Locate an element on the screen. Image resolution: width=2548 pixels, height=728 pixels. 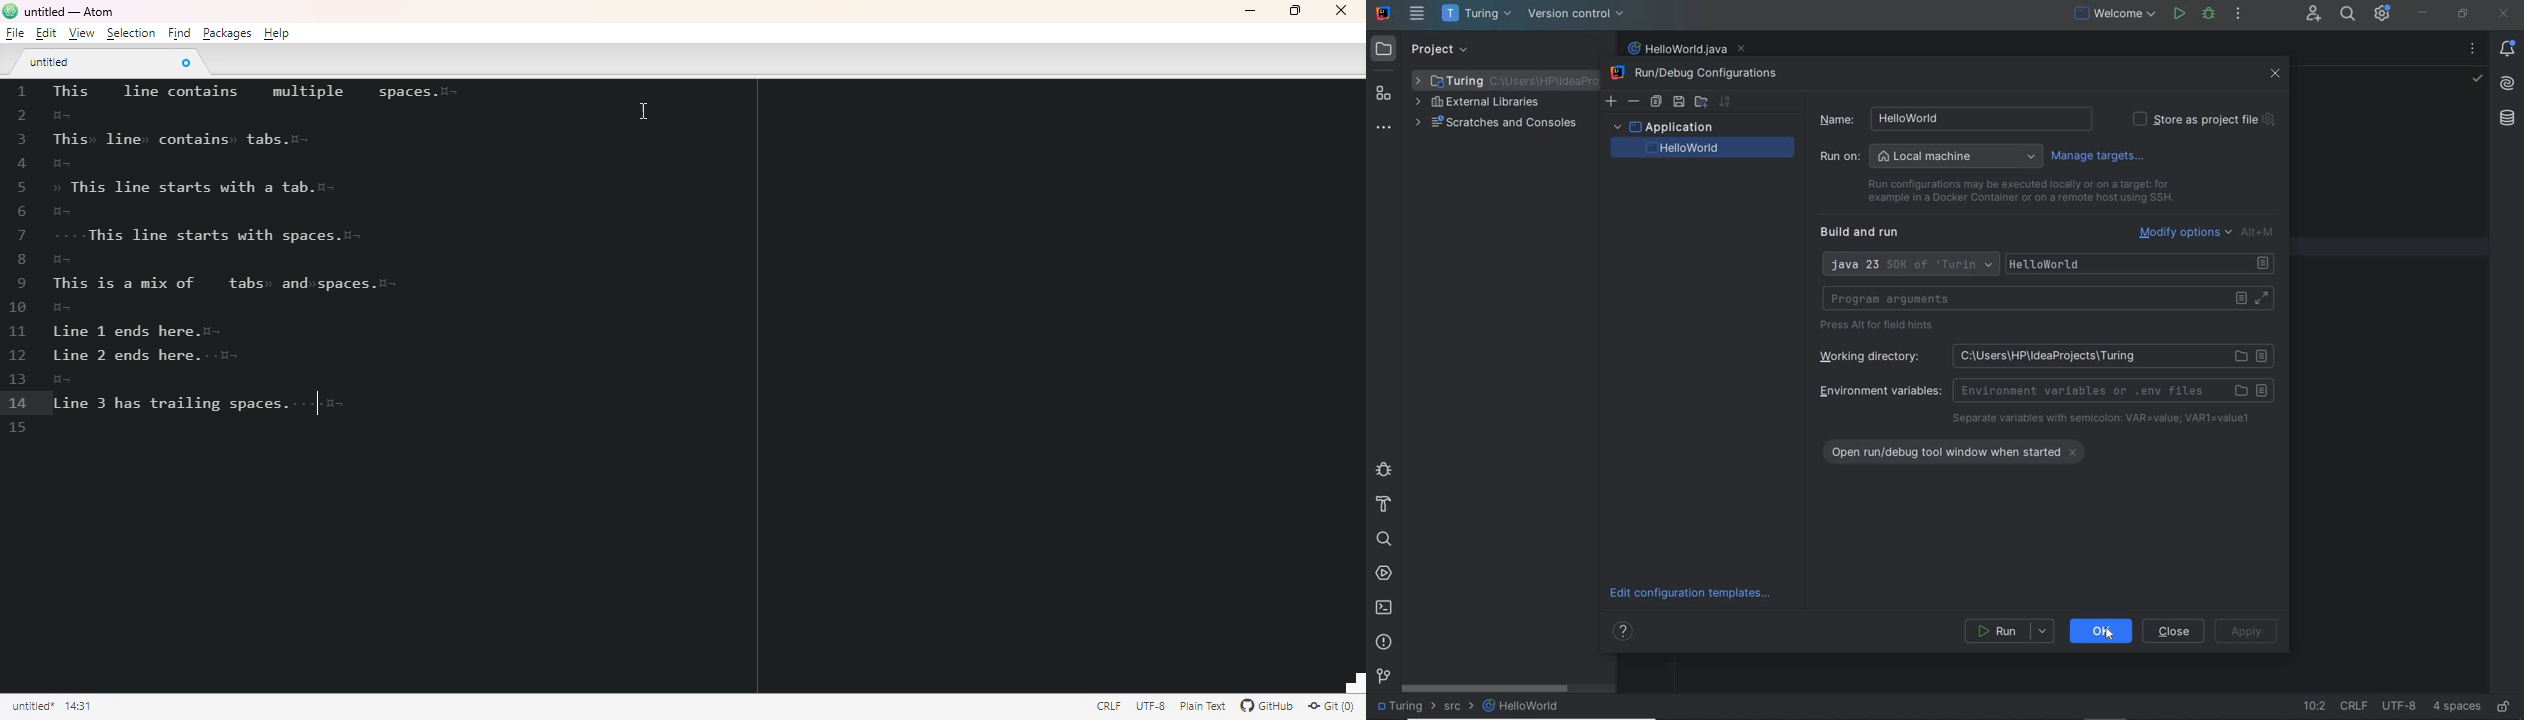
help is located at coordinates (277, 33).